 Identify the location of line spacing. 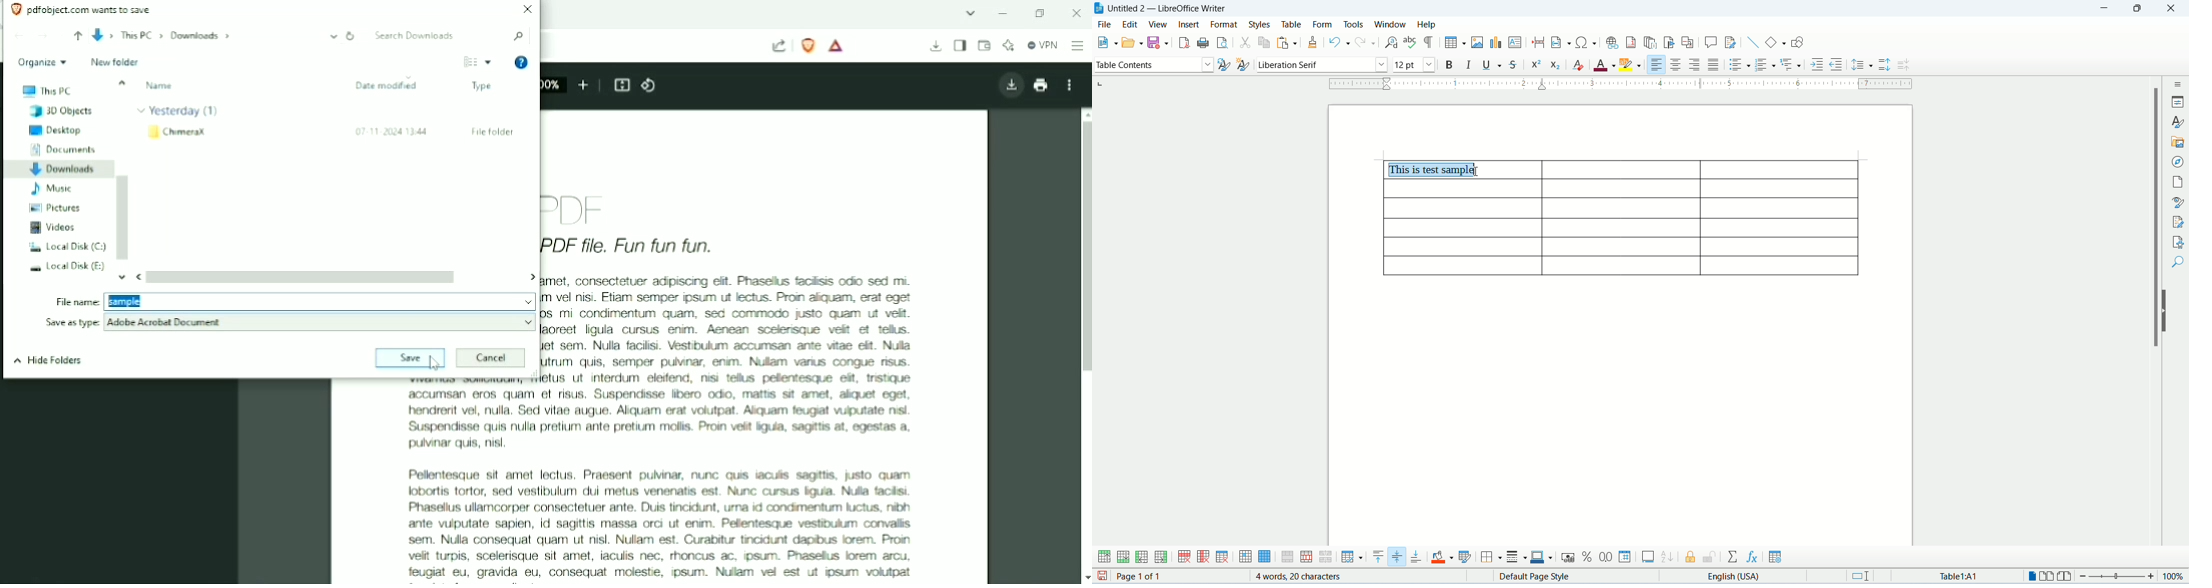
(1862, 65).